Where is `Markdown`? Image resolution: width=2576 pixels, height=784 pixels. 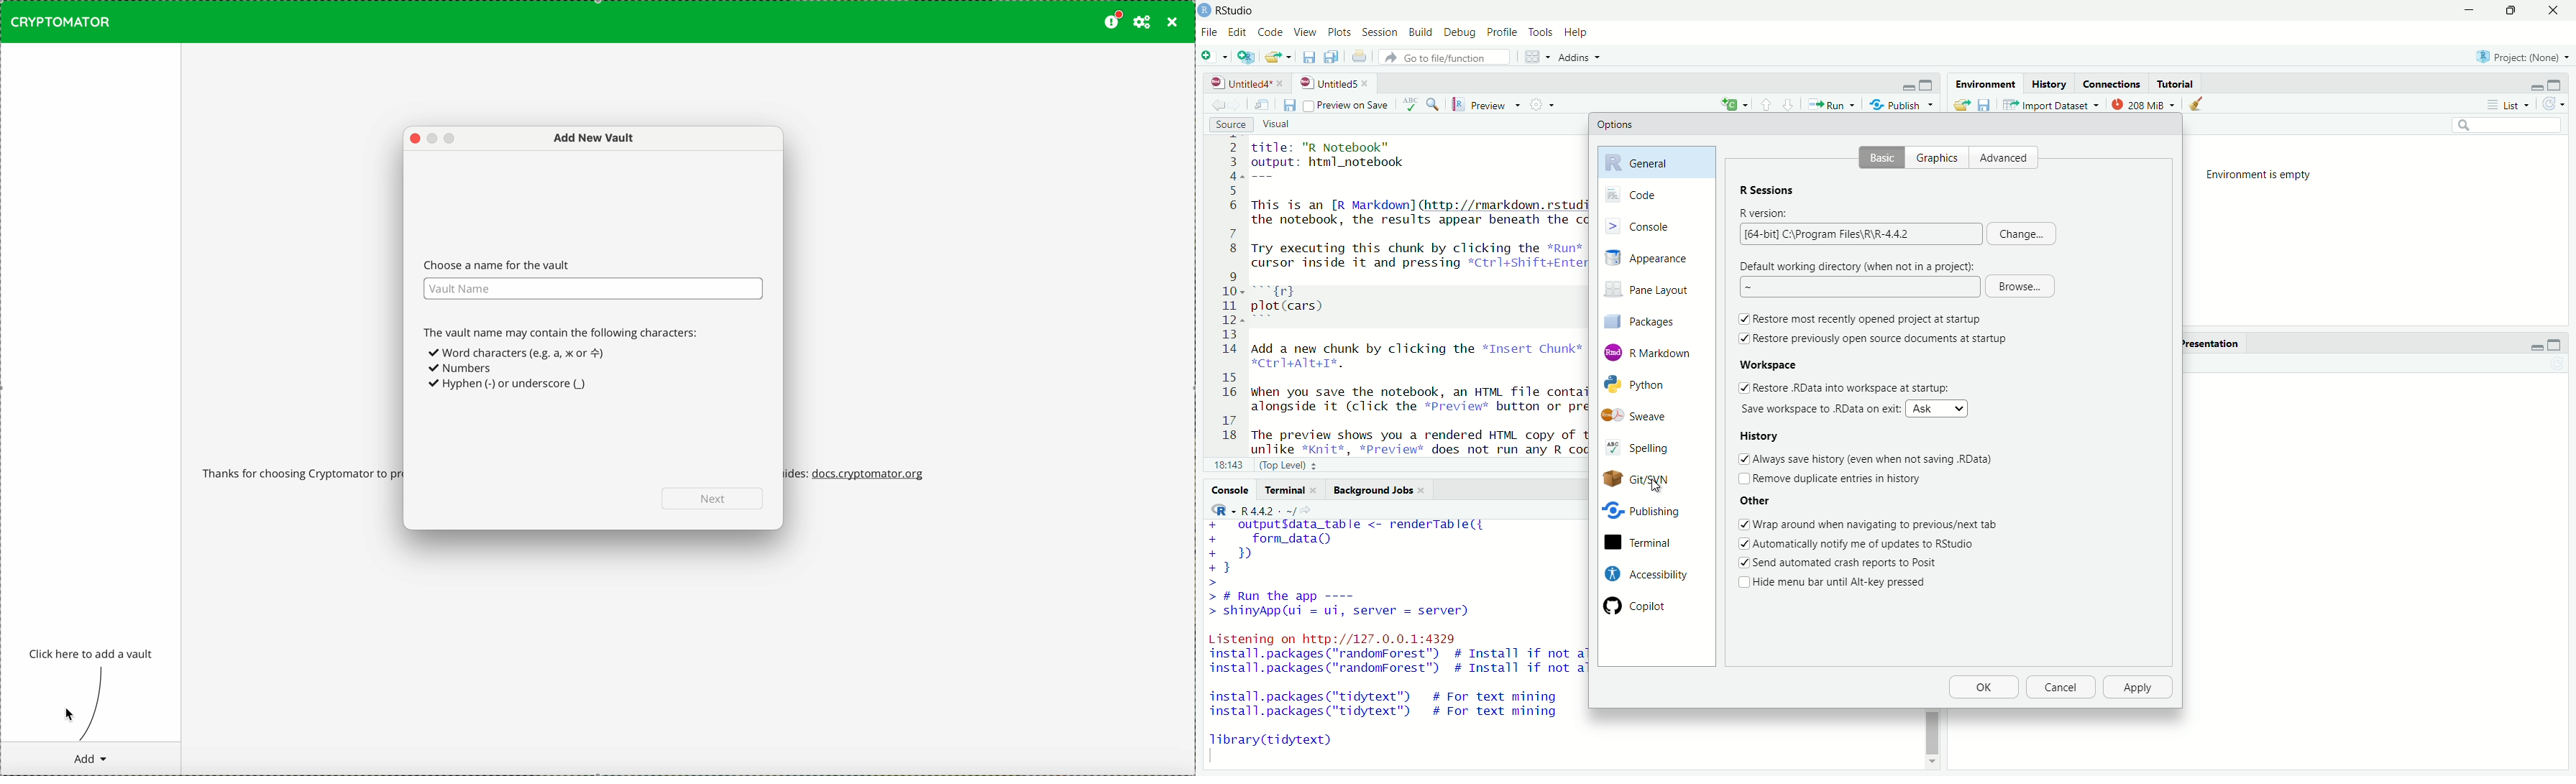 Markdown is located at coordinates (1651, 351).